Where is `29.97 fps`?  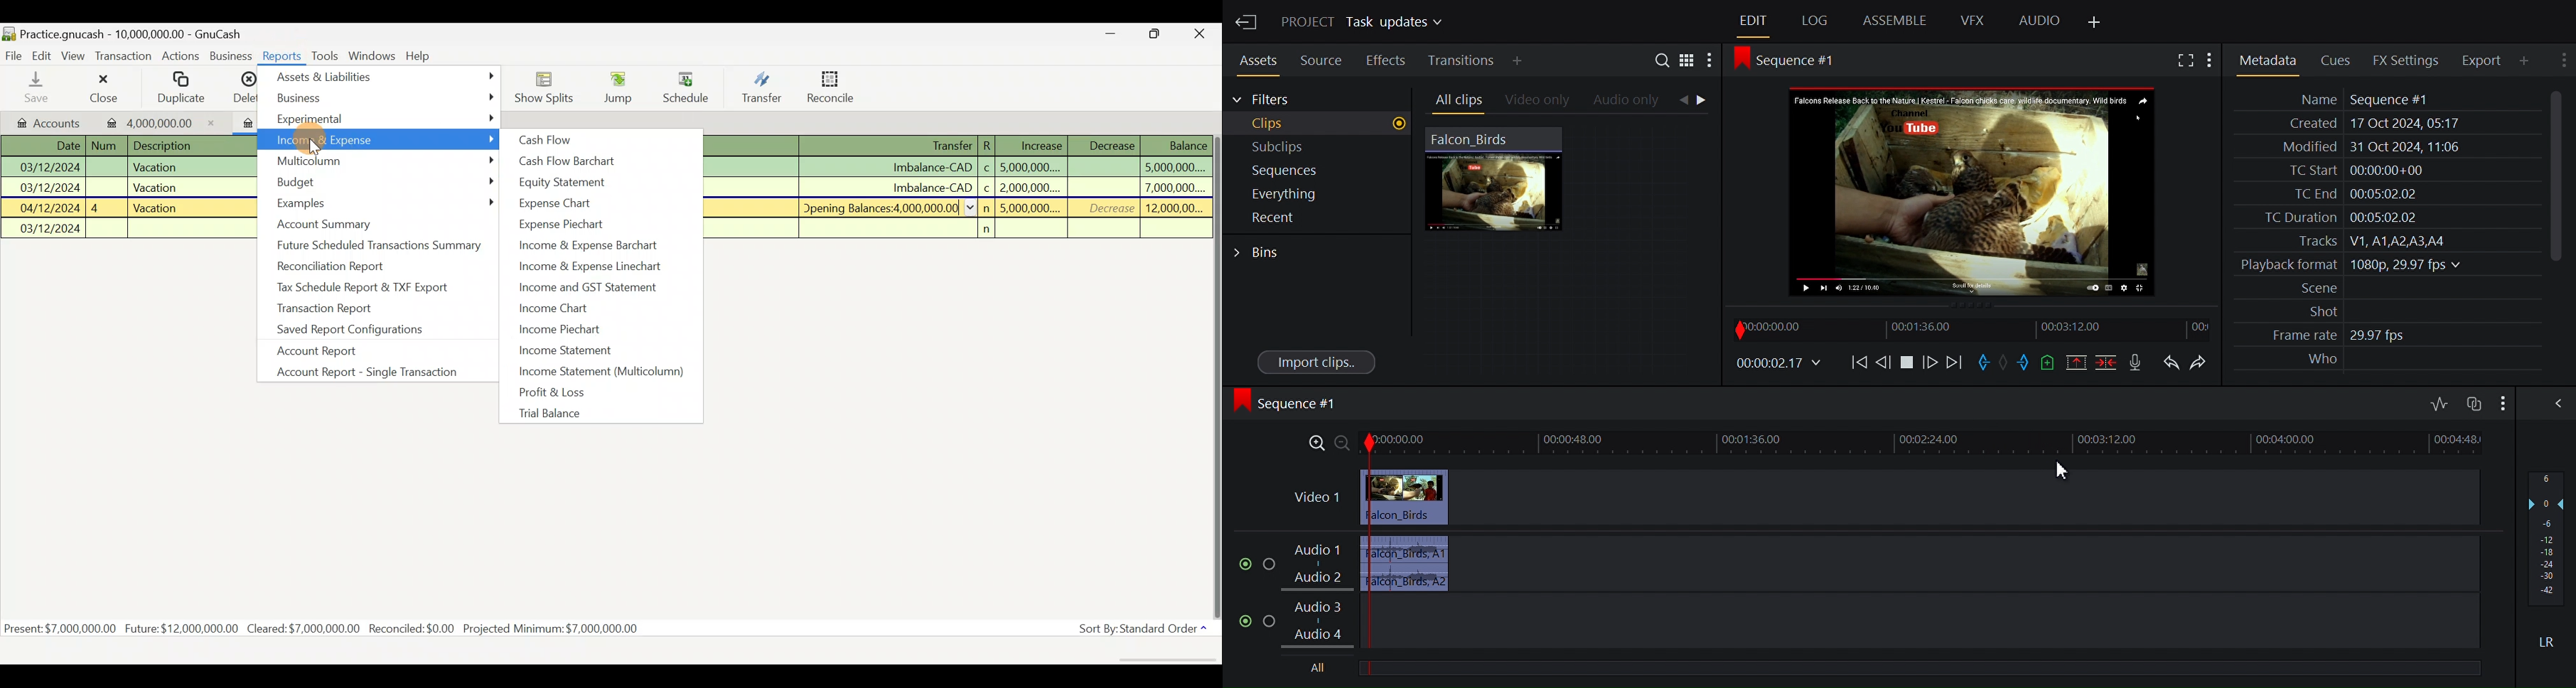 29.97 fps is located at coordinates (2381, 336).